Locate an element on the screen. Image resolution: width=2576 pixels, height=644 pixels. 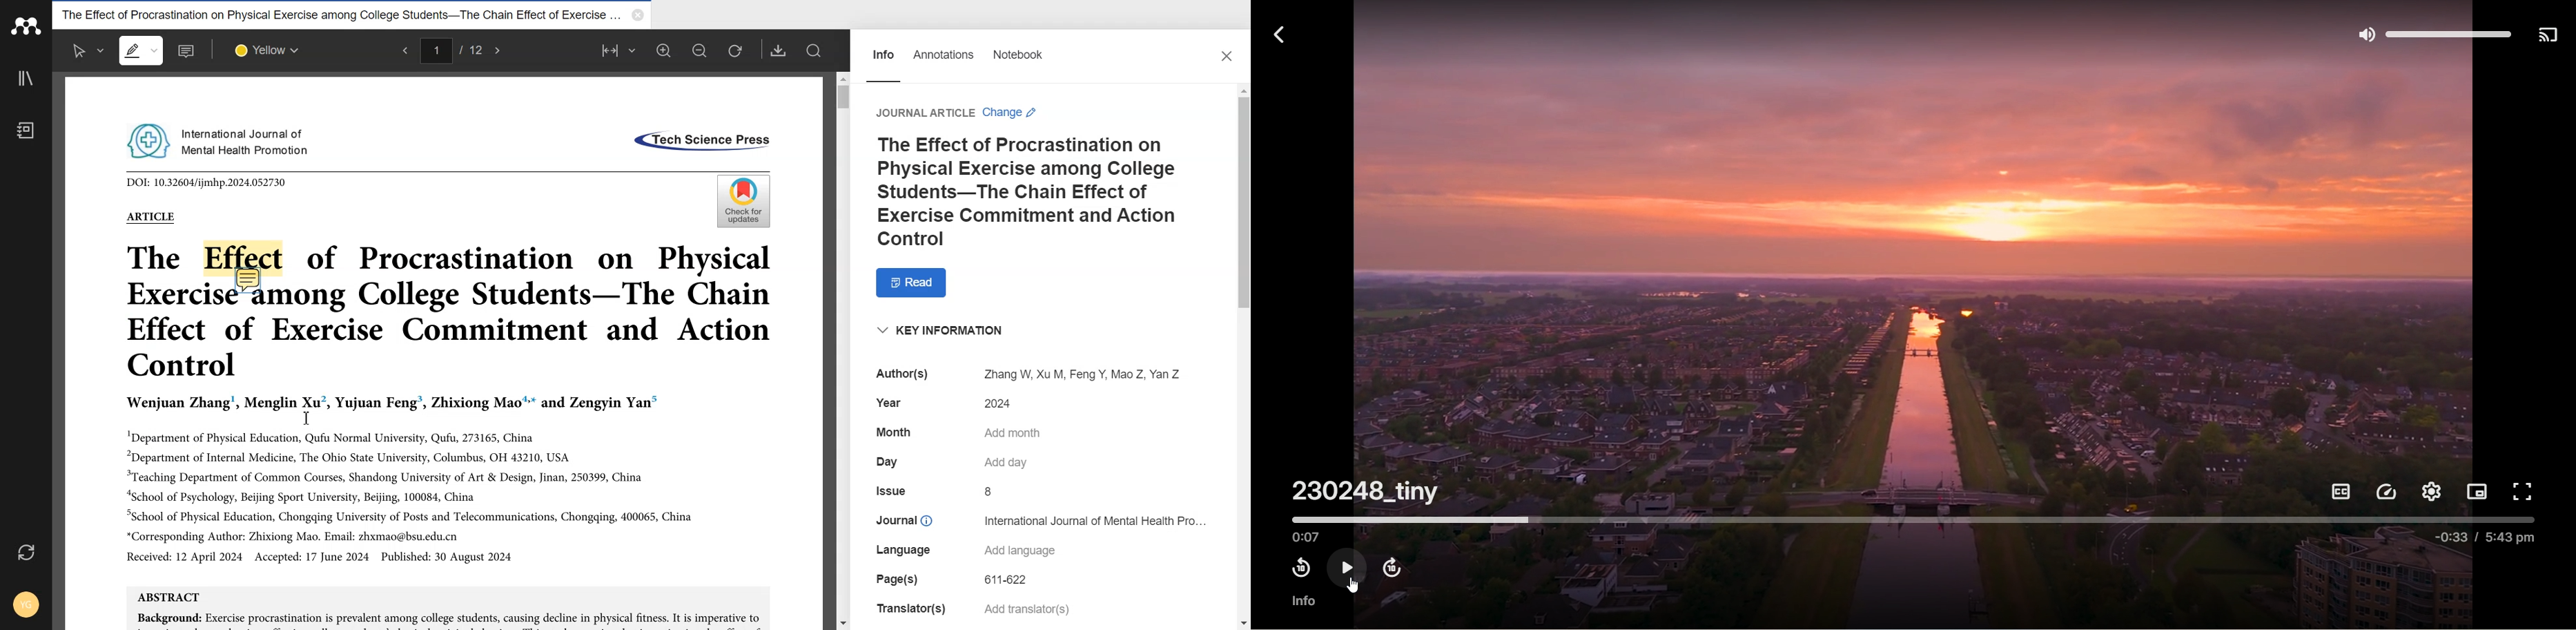
“KEY INFORMATION is located at coordinates (942, 333).